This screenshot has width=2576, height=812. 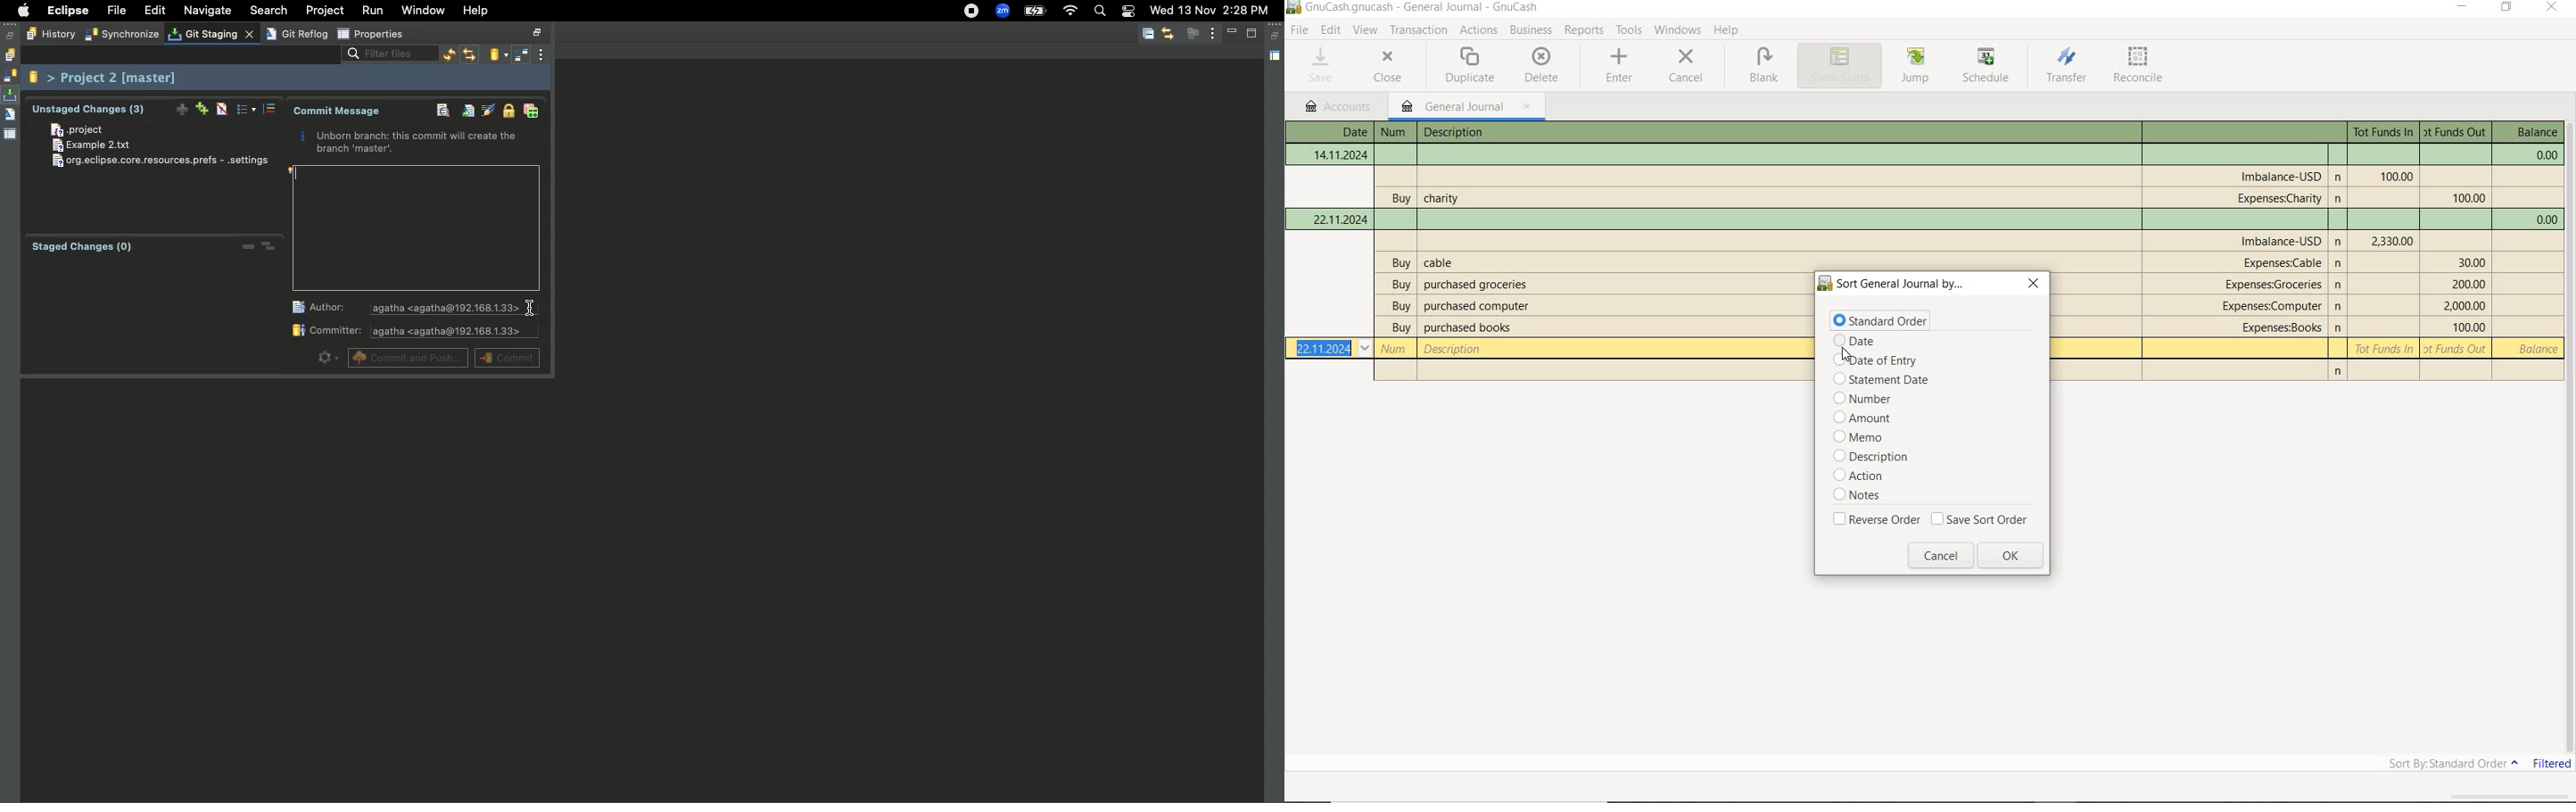 I want to click on , so click(x=2340, y=243).